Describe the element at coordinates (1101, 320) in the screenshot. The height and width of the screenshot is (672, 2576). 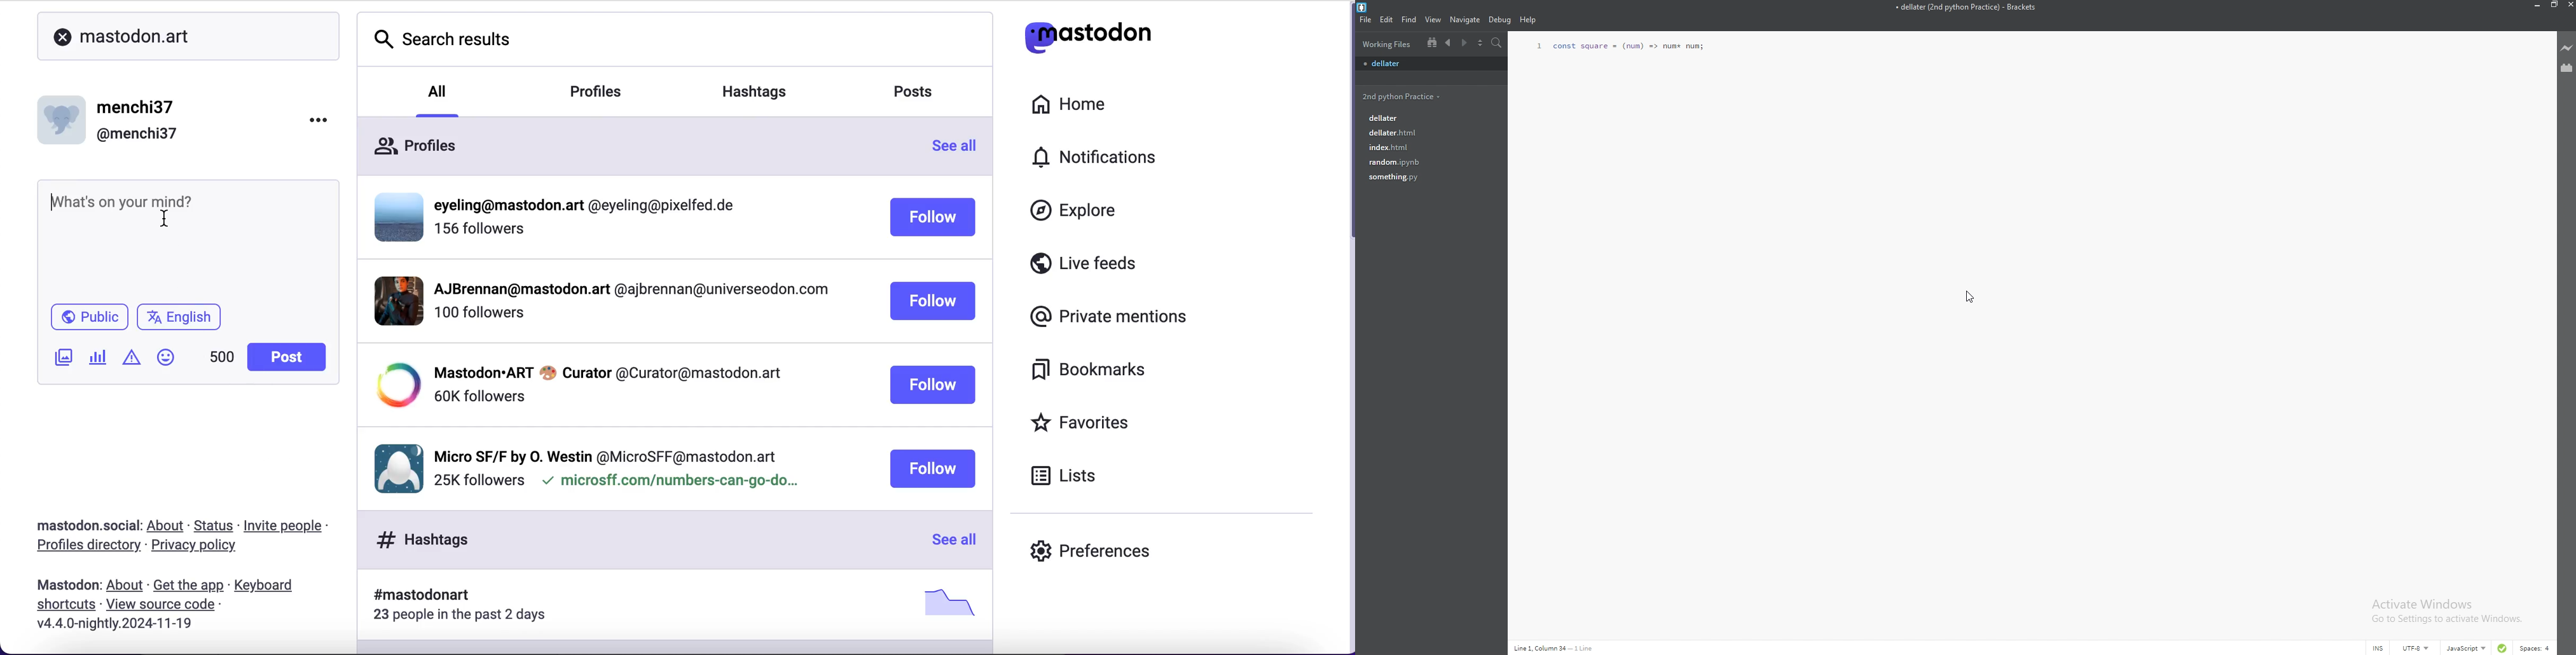
I see `private mentions` at that location.